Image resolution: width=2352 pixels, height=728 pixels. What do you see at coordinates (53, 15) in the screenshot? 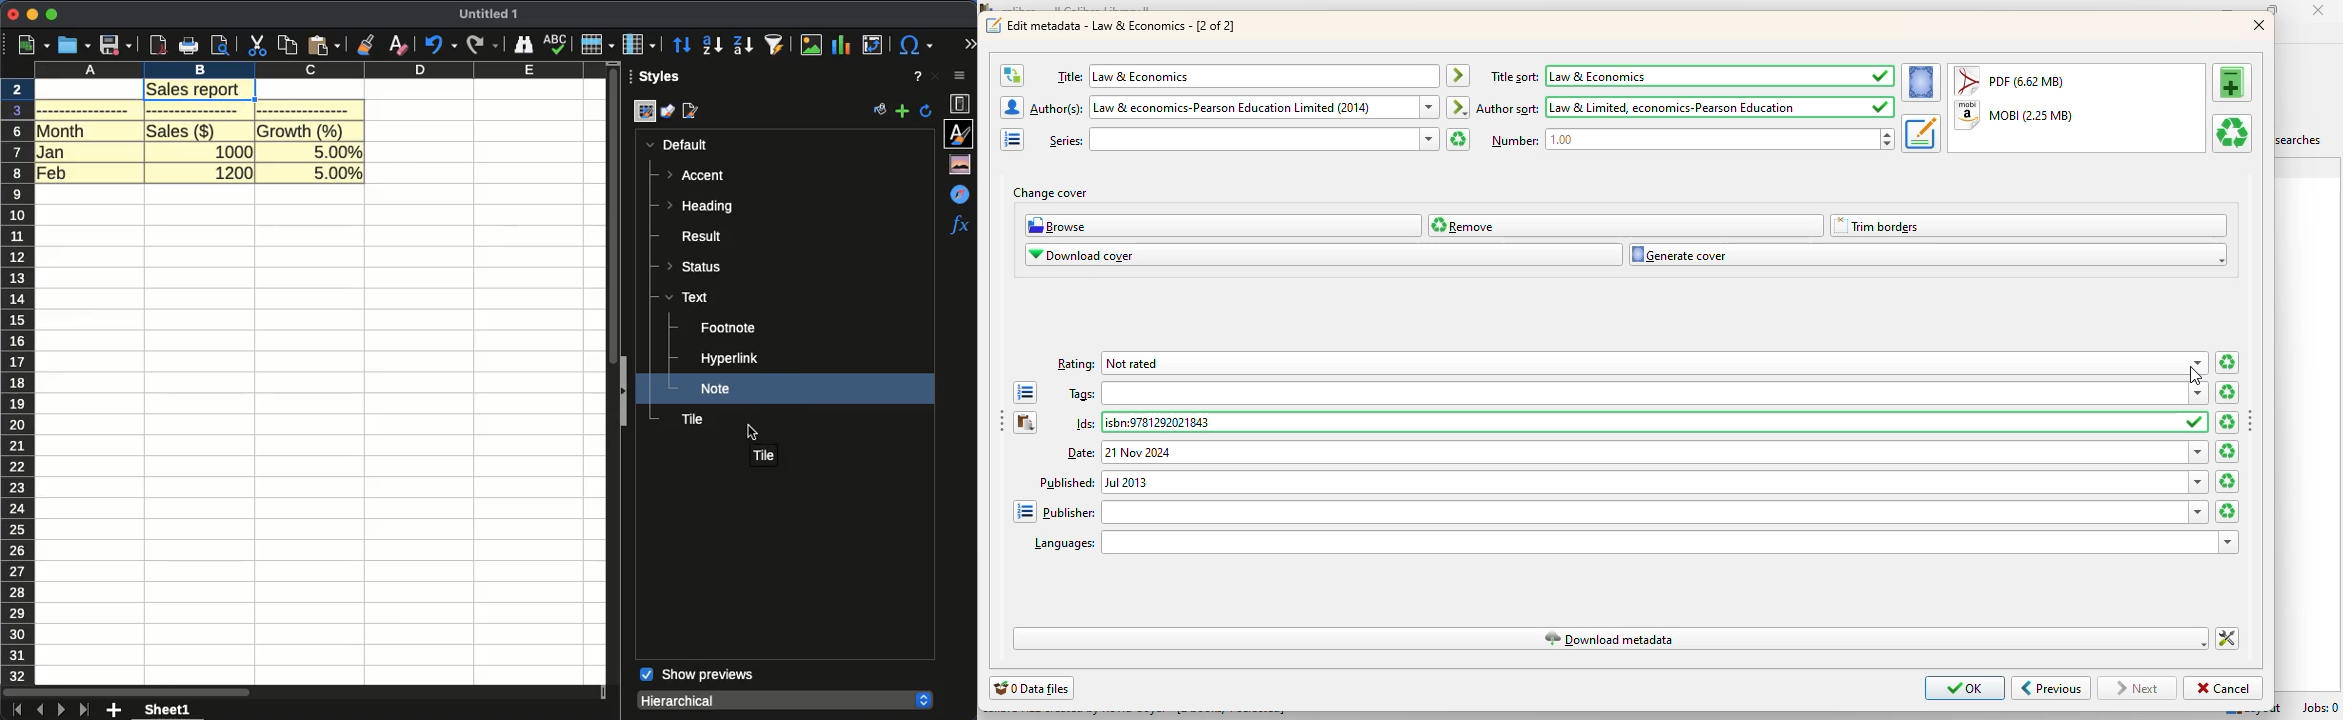
I see `maximize` at bounding box center [53, 15].